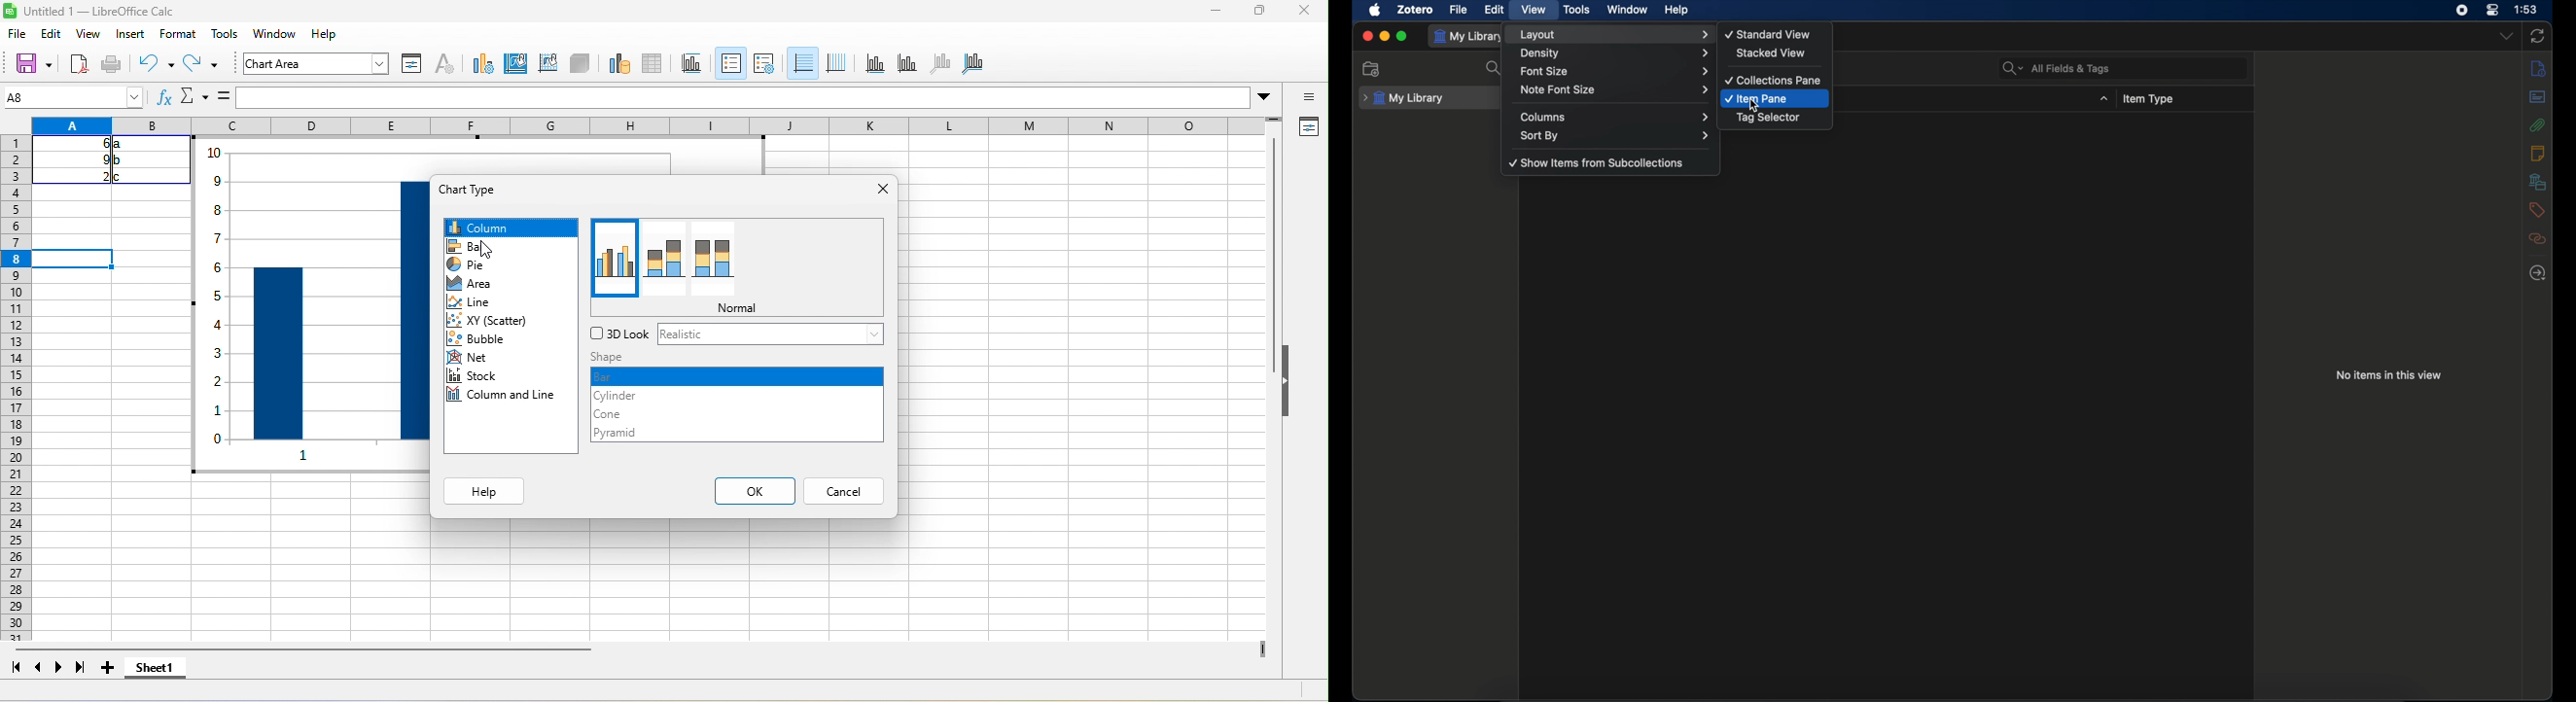 Image resolution: width=2576 pixels, height=728 pixels. What do you see at coordinates (113, 62) in the screenshot?
I see `save` at bounding box center [113, 62].